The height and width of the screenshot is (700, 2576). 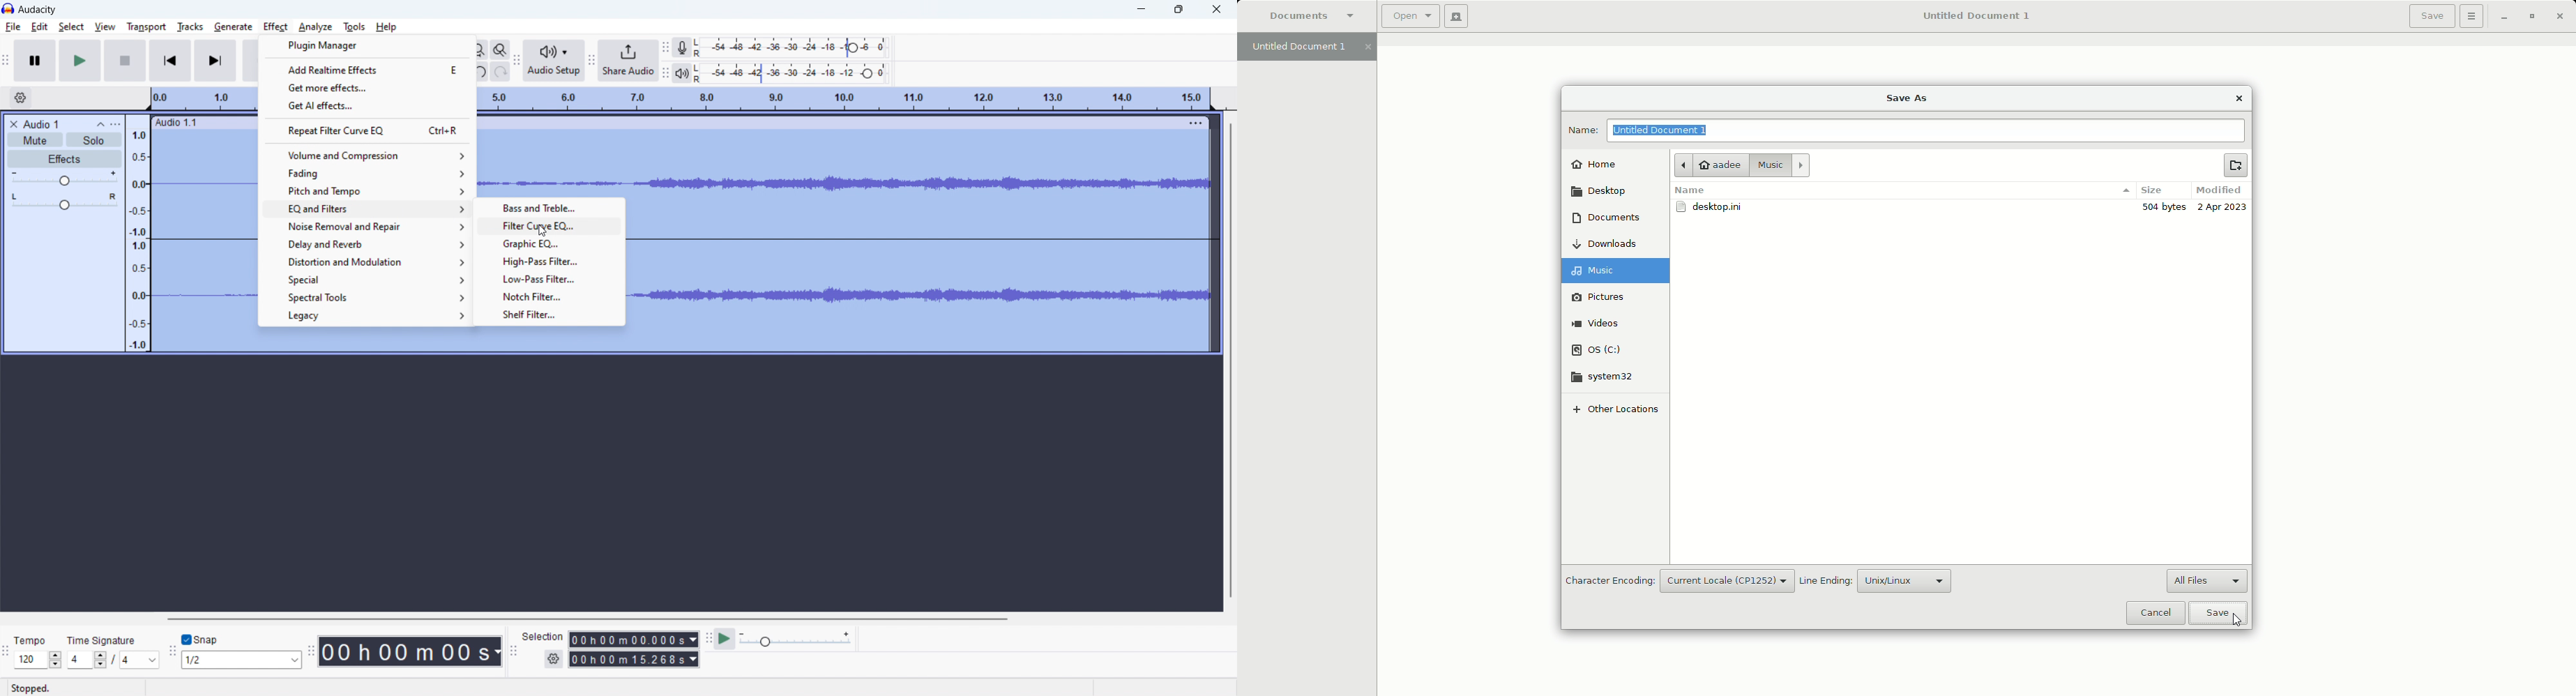 I want to click on audio setup, so click(x=556, y=62).